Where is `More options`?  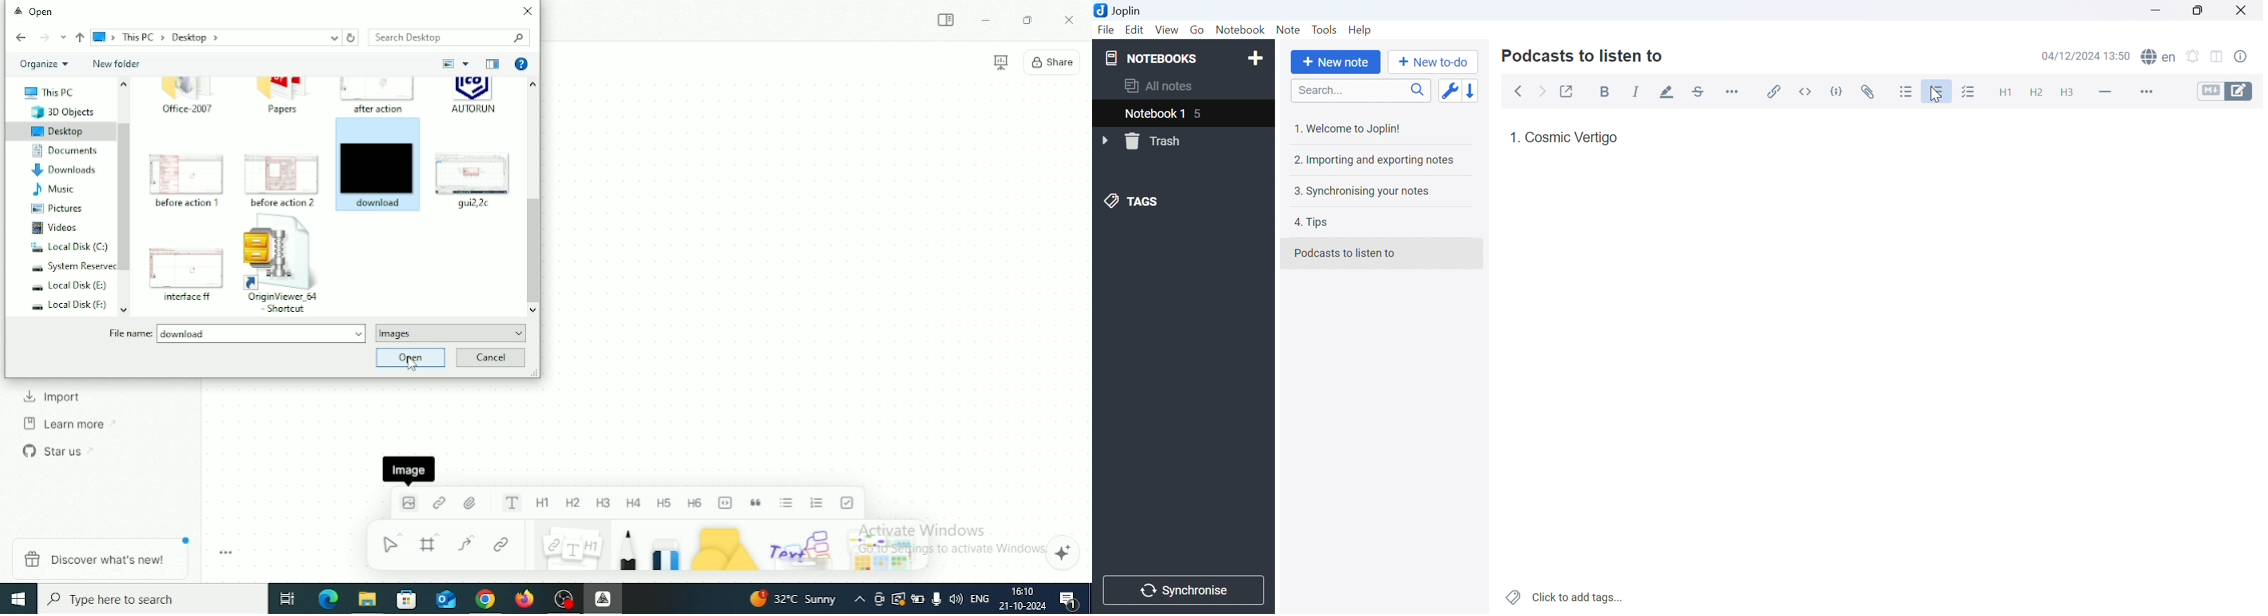
More options is located at coordinates (468, 63).